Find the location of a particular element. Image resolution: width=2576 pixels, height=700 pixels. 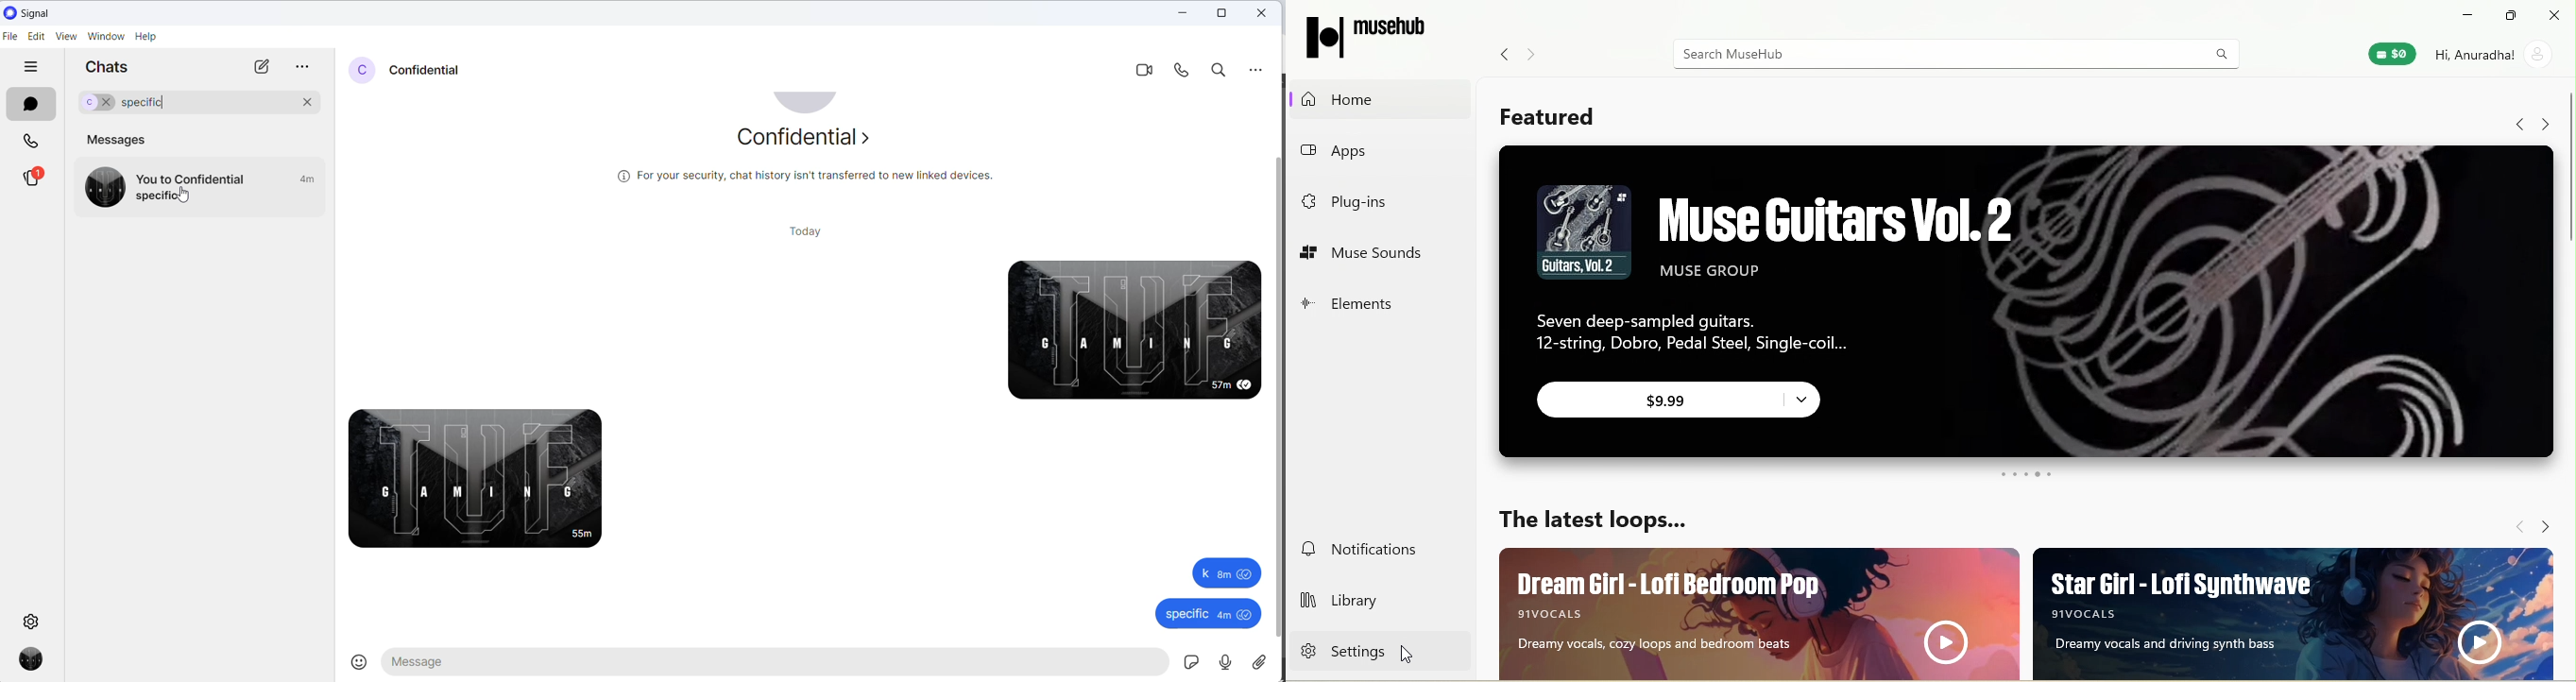

search bar is located at coordinates (1951, 53).